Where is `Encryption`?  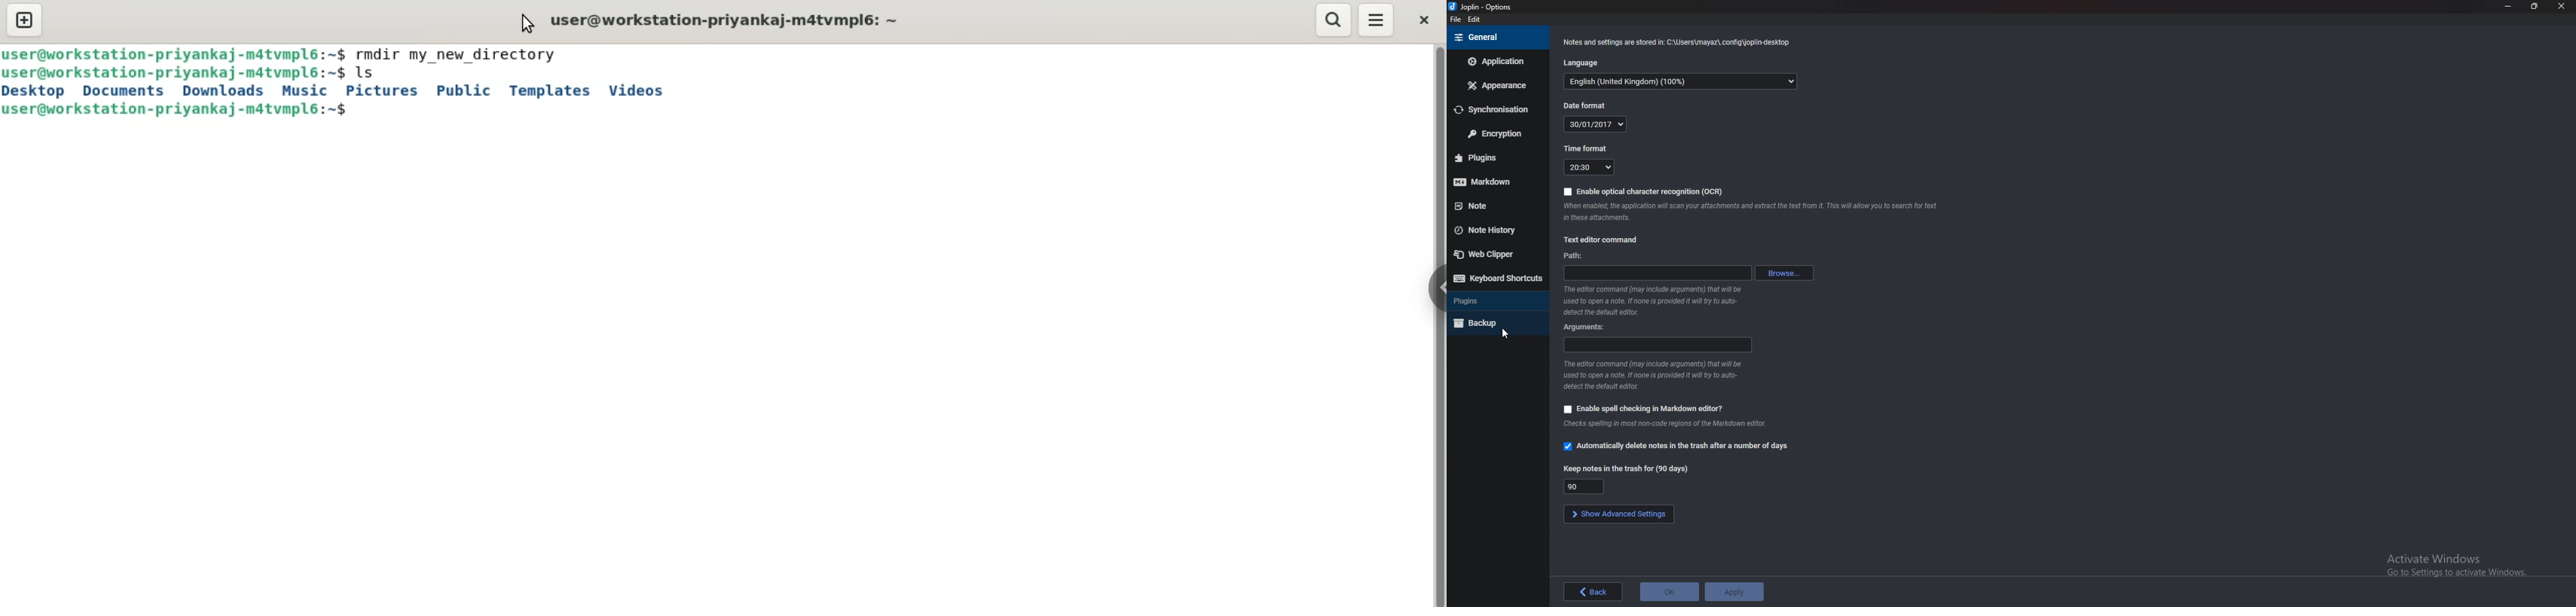 Encryption is located at coordinates (1495, 133).